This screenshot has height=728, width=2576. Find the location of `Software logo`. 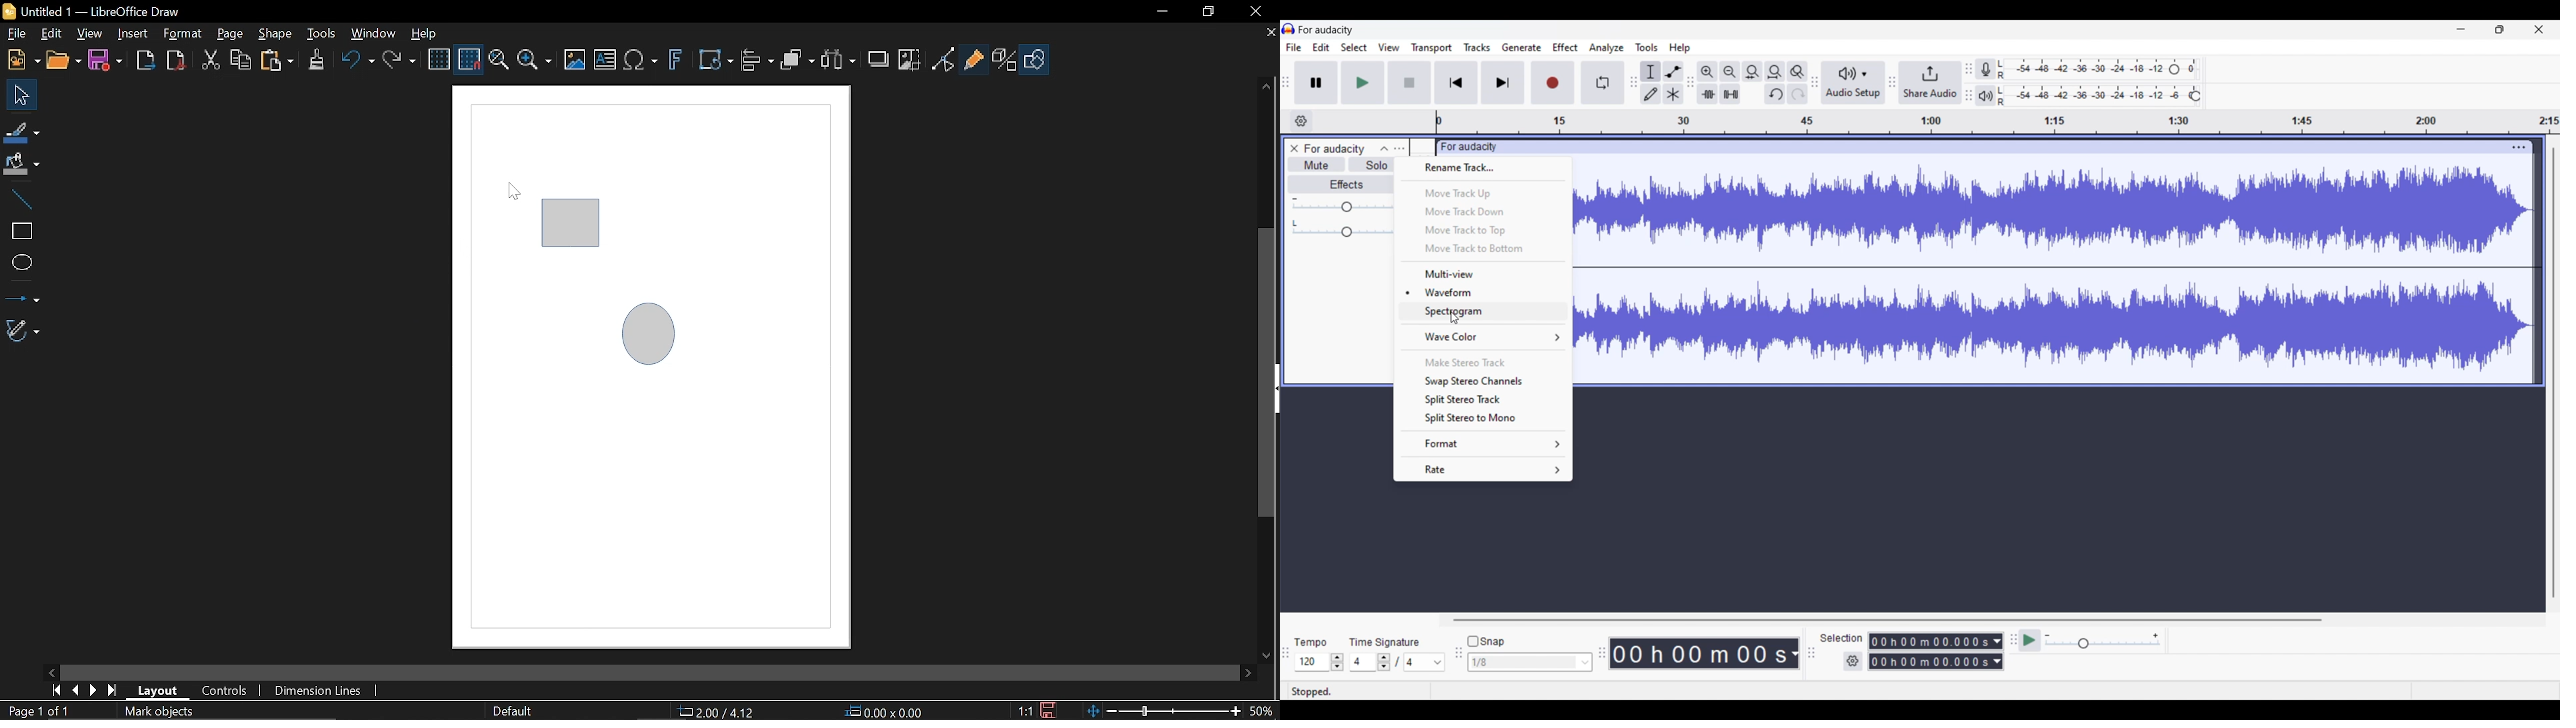

Software logo is located at coordinates (1289, 29).